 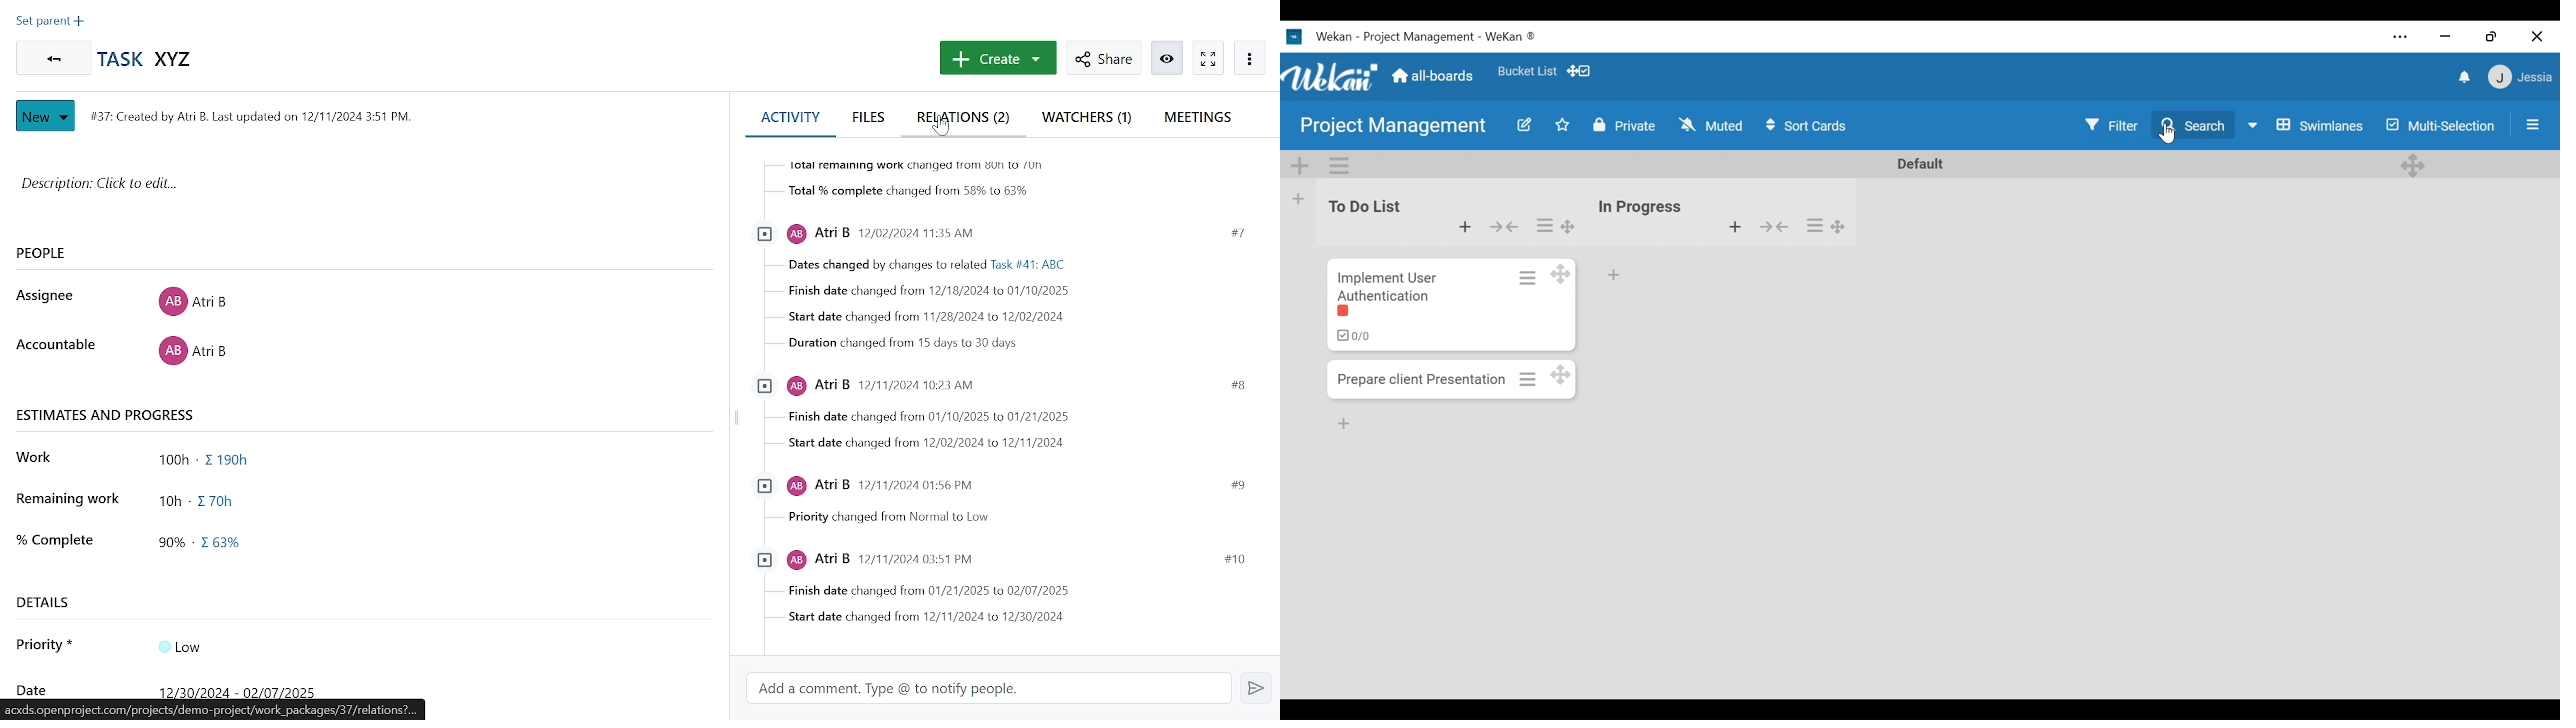 What do you see at coordinates (1581, 71) in the screenshot?
I see `Show/Hide Desktop drag icons` at bounding box center [1581, 71].